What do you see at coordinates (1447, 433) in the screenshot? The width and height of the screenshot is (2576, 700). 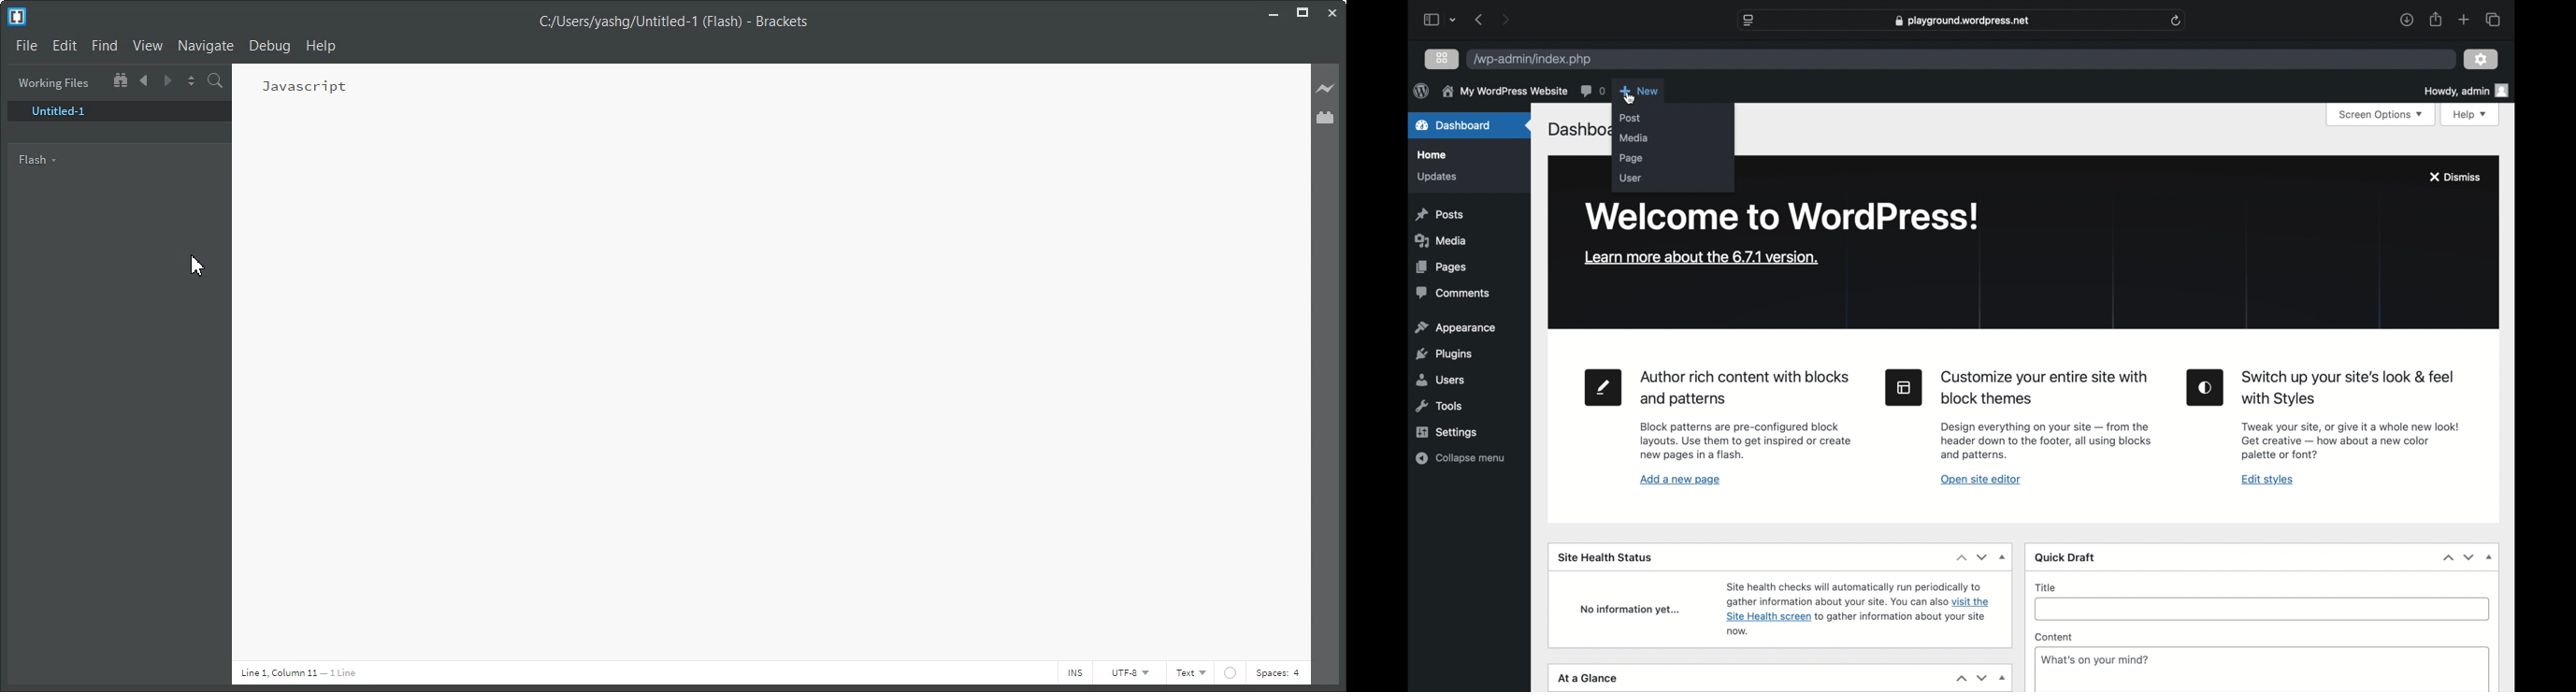 I see `settings` at bounding box center [1447, 433].